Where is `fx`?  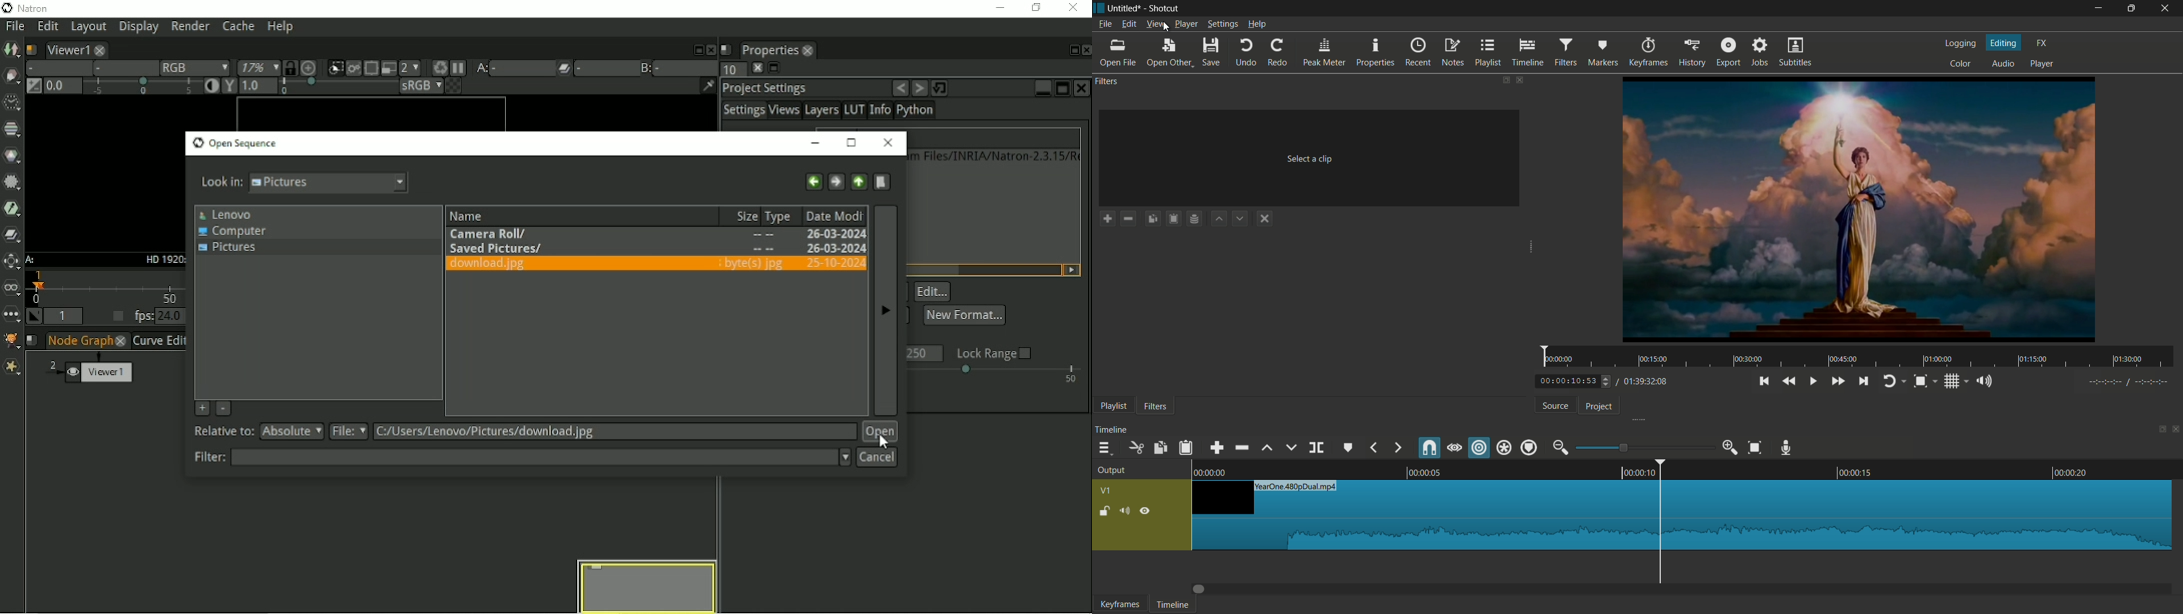 fx is located at coordinates (2041, 43).